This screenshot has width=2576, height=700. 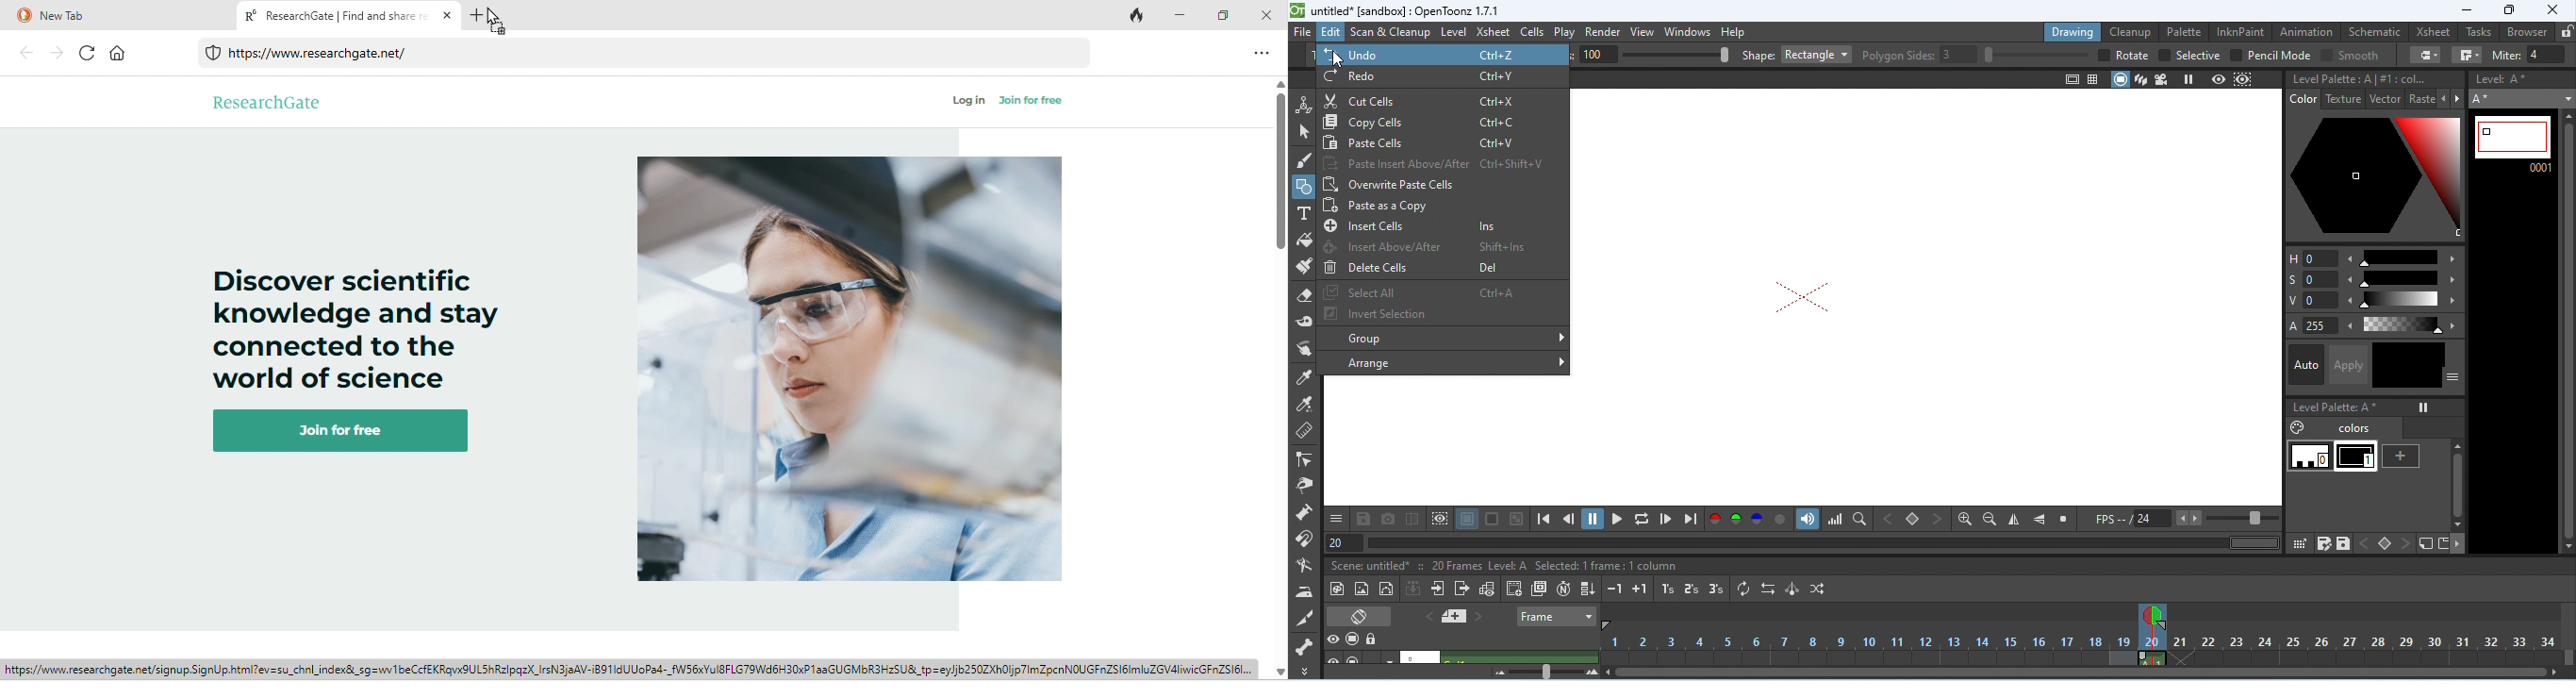 What do you see at coordinates (2424, 55) in the screenshot?
I see `cap` at bounding box center [2424, 55].